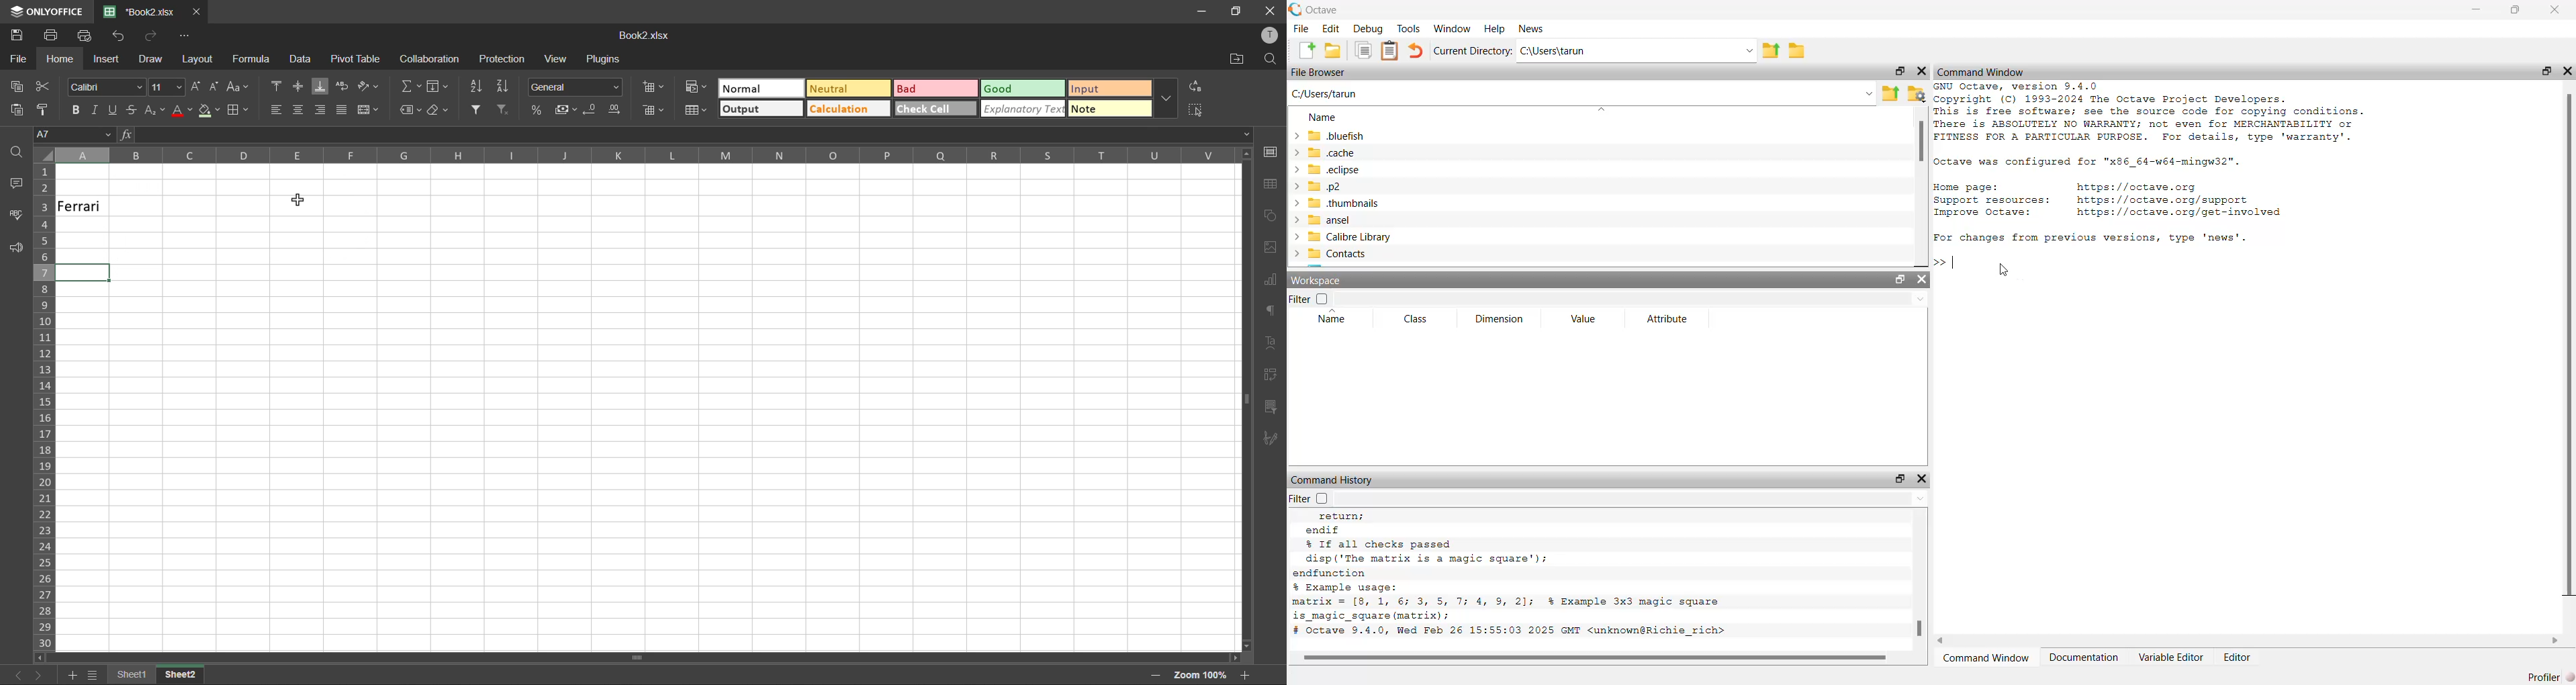 The image size is (2576, 700). I want to click on Cursor, so click(2004, 269).